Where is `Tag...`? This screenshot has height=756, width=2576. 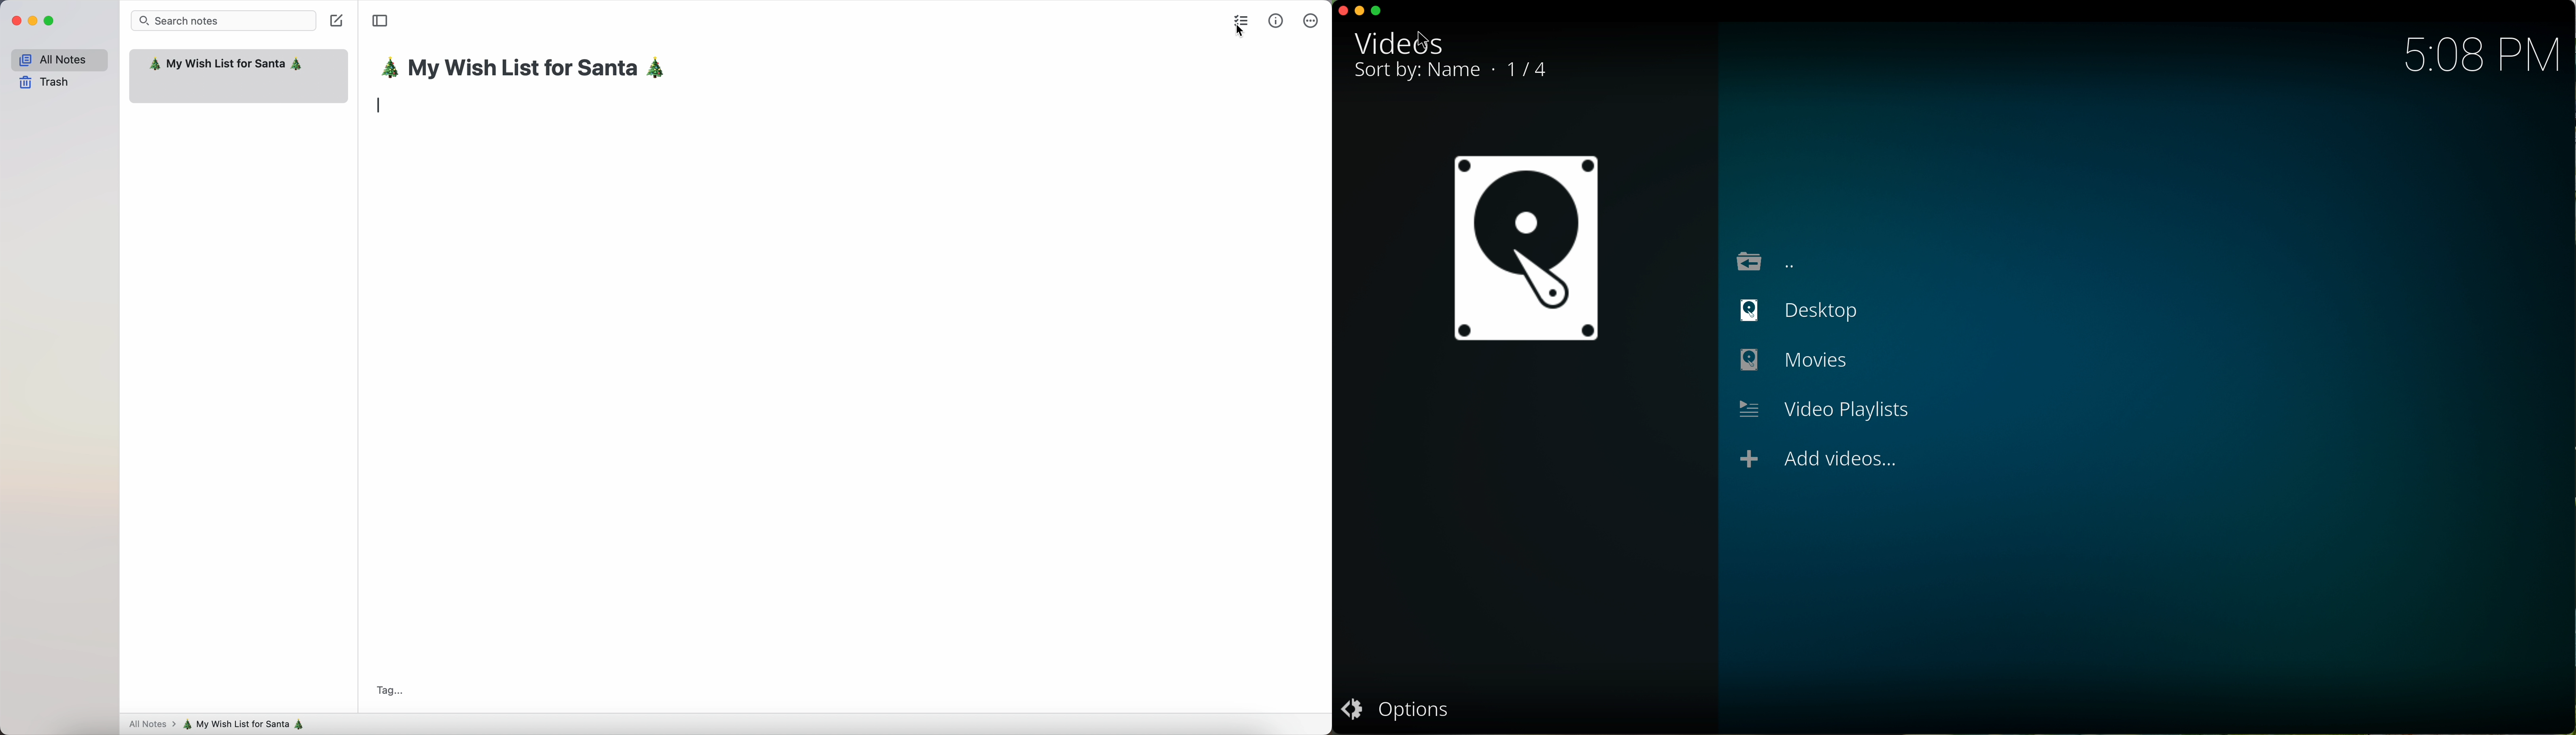
Tag... is located at coordinates (389, 691).